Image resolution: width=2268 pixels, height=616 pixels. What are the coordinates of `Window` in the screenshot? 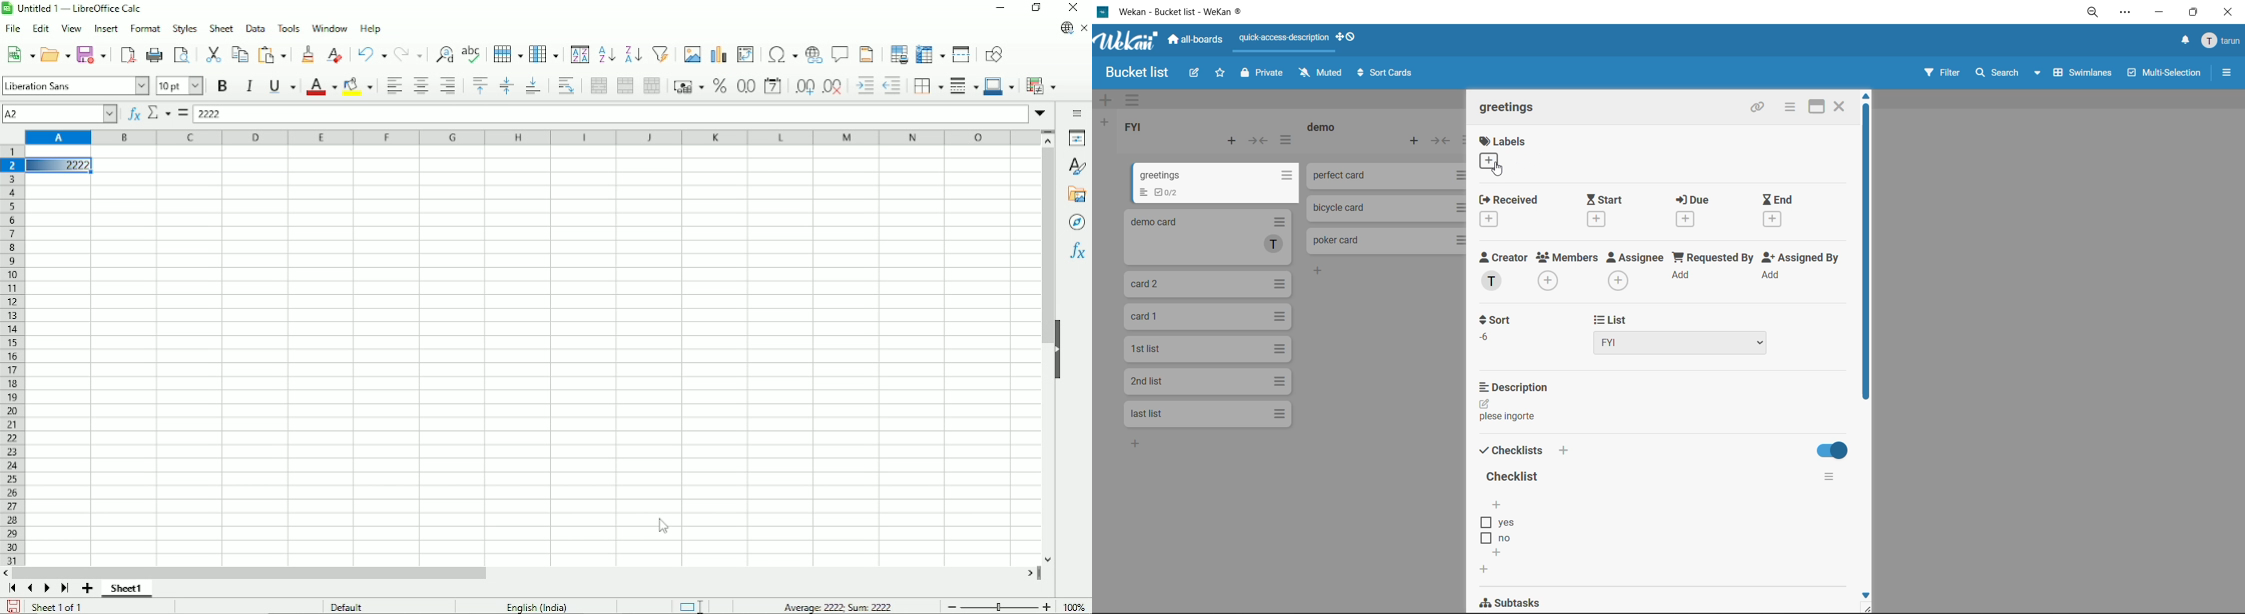 It's located at (330, 28).